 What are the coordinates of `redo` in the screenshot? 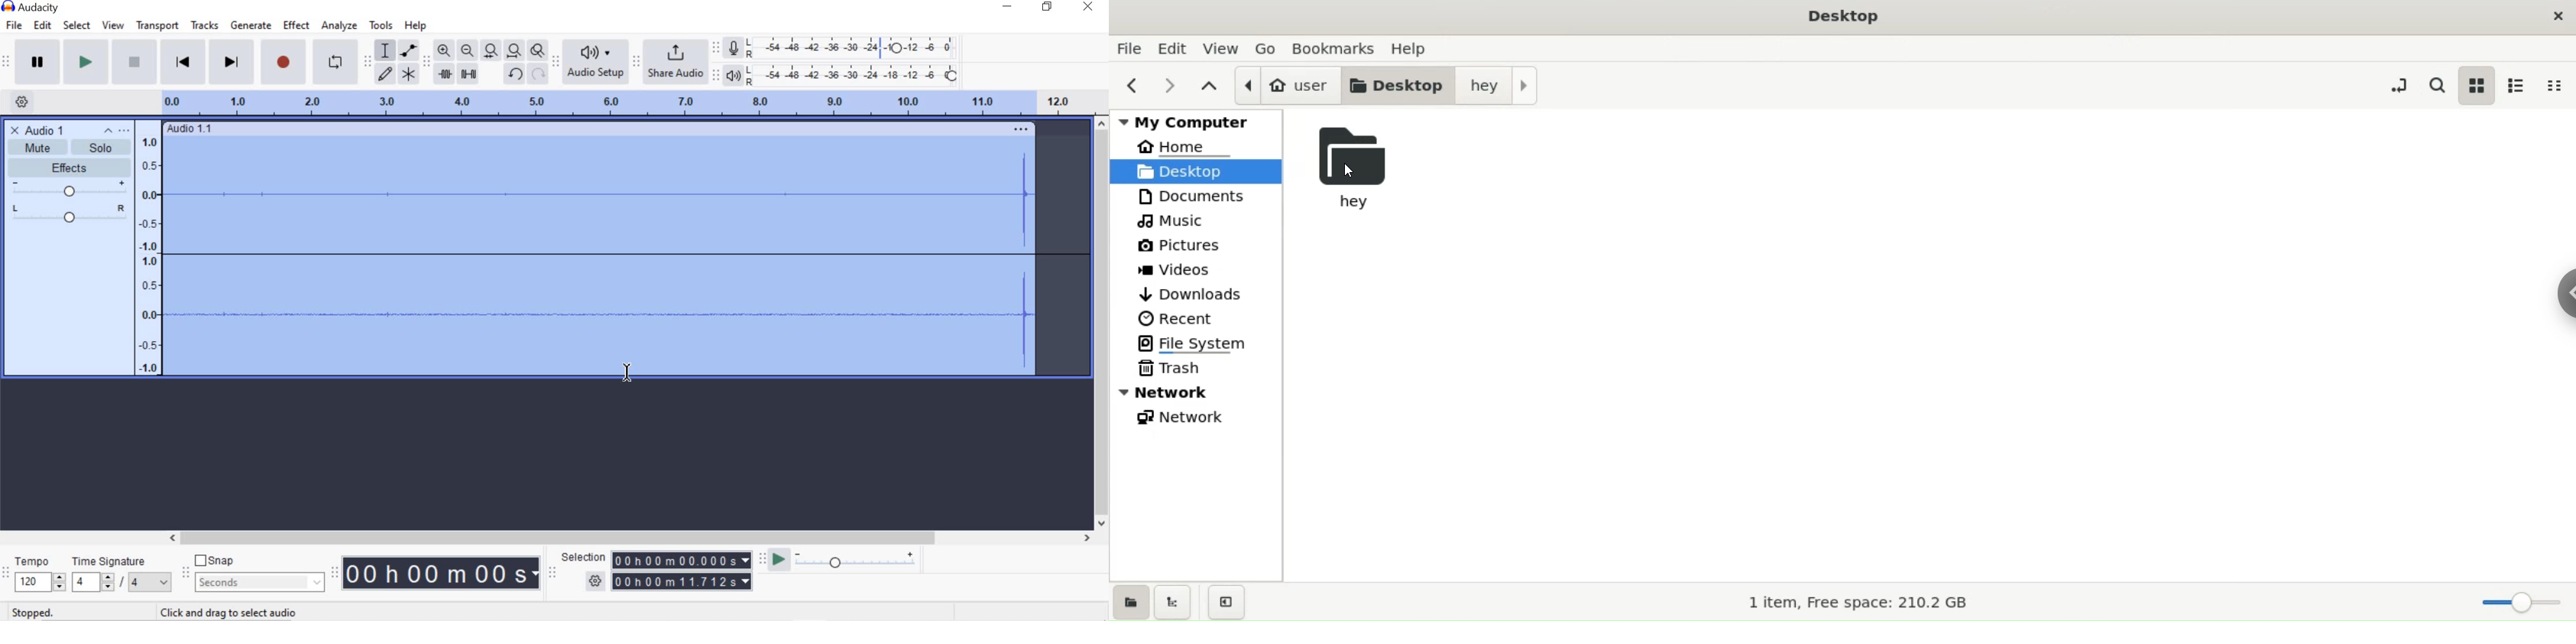 It's located at (538, 75).